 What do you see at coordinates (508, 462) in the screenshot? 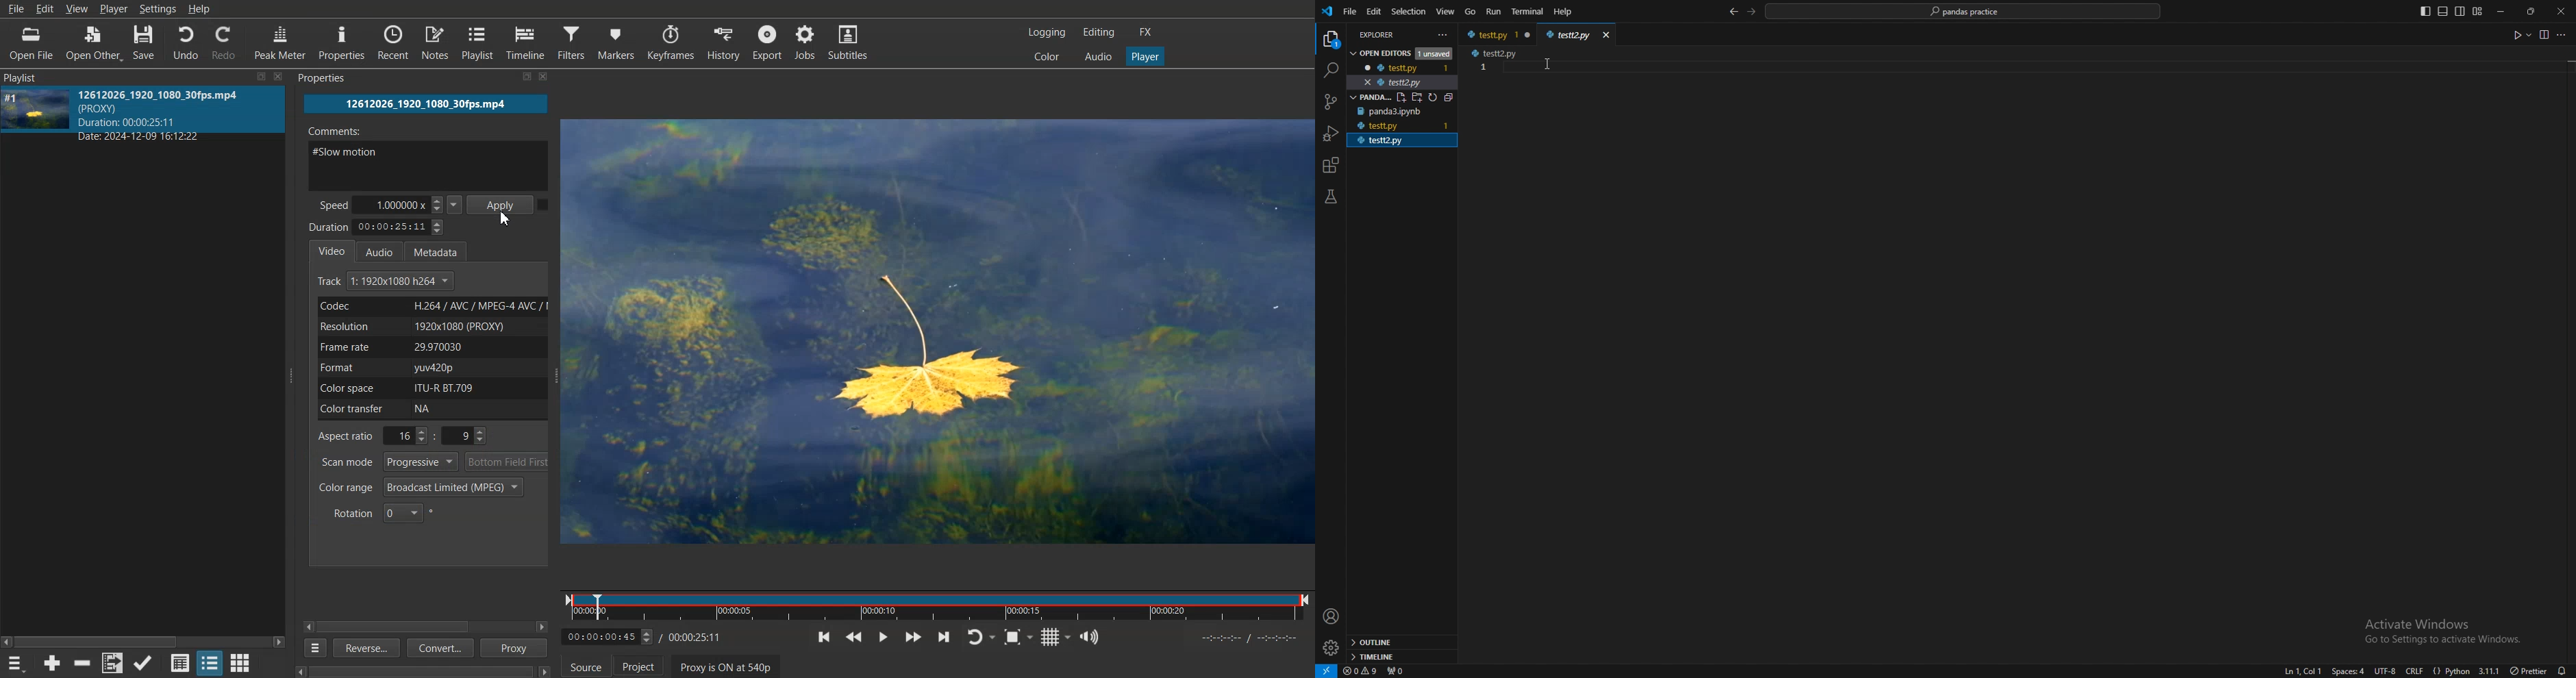
I see `Bottom field First` at bounding box center [508, 462].